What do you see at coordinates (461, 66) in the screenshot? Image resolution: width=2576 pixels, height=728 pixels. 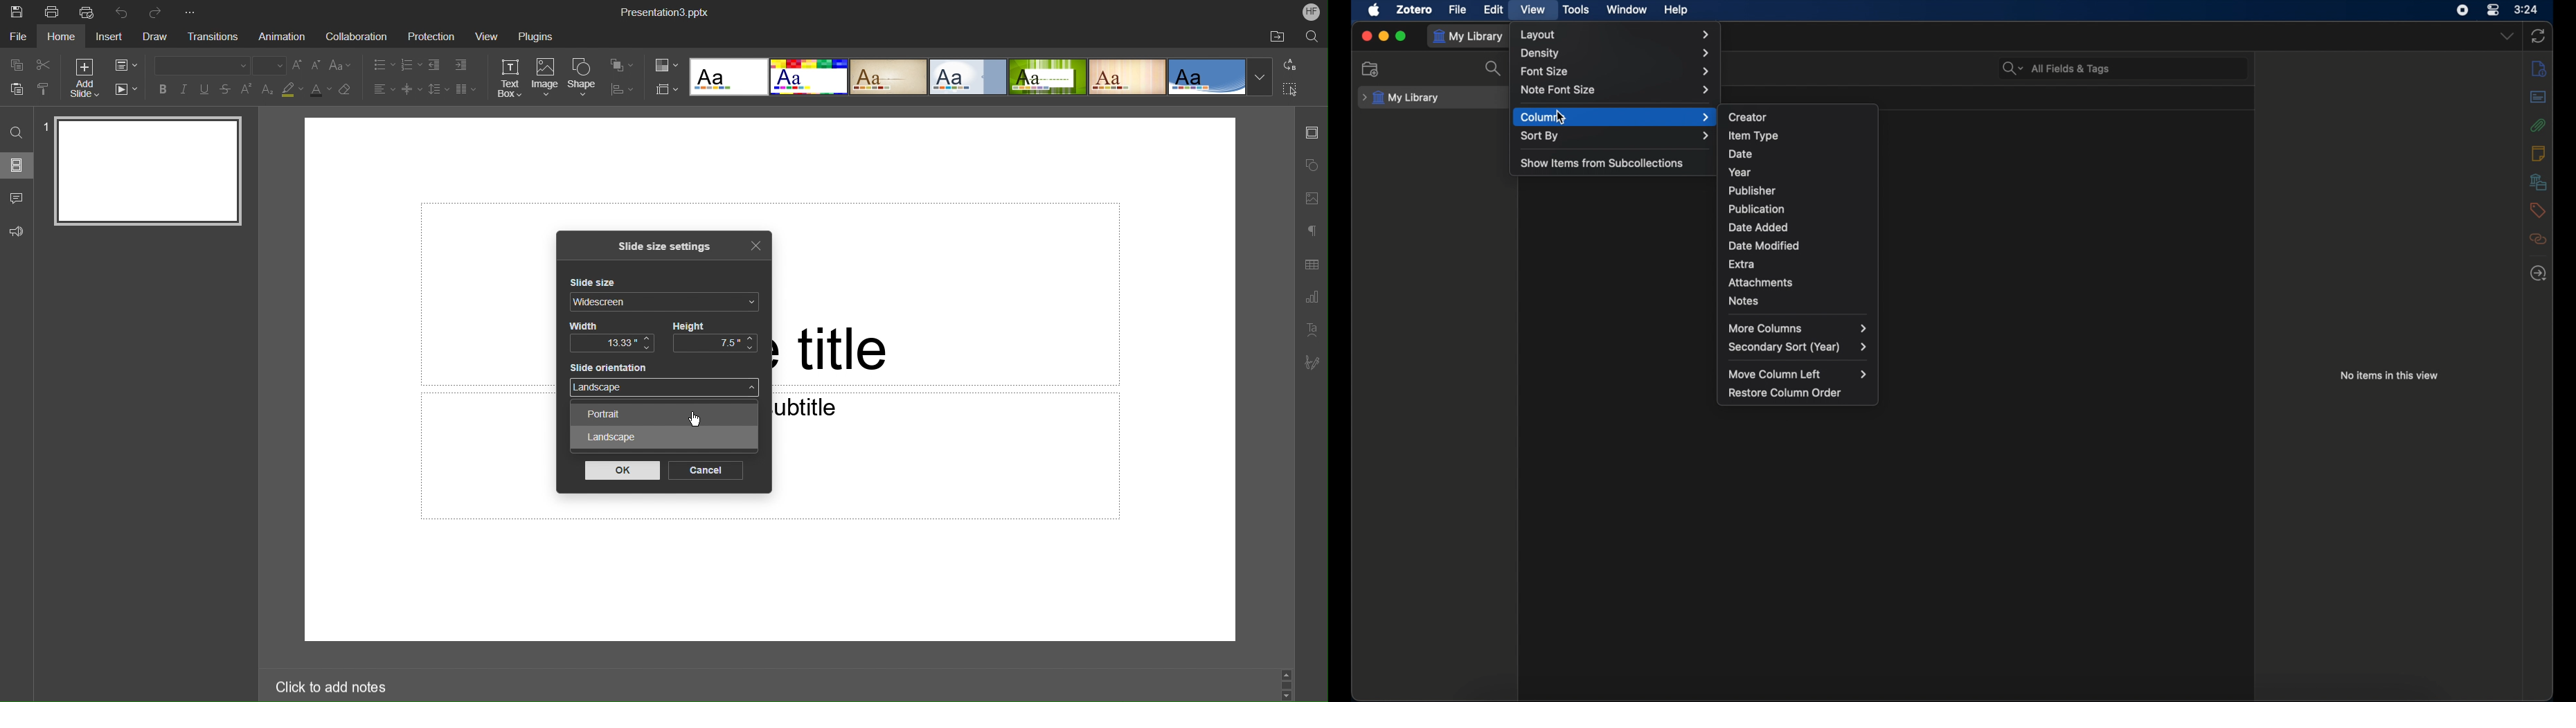 I see `Increase Indent` at bounding box center [461, 66].